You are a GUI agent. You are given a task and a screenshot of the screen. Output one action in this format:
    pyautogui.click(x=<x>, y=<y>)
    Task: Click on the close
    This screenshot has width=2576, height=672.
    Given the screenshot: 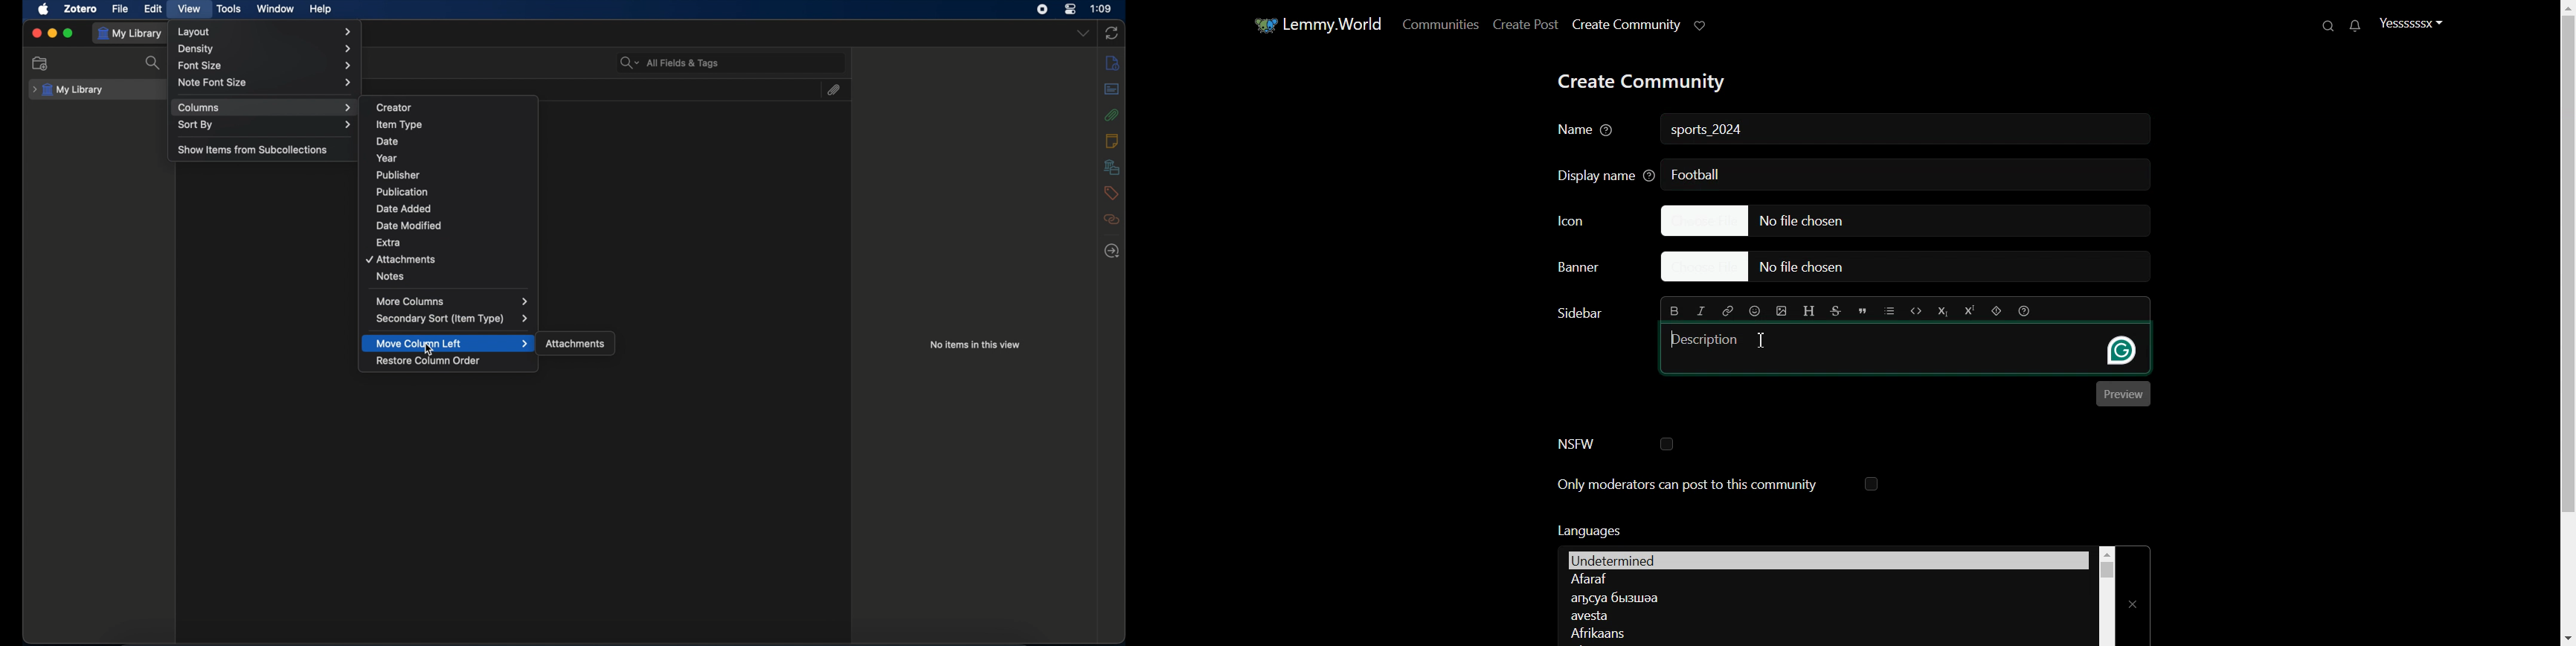 What is the action you would take?
    pyautogui.click(x=36, y=32)
    